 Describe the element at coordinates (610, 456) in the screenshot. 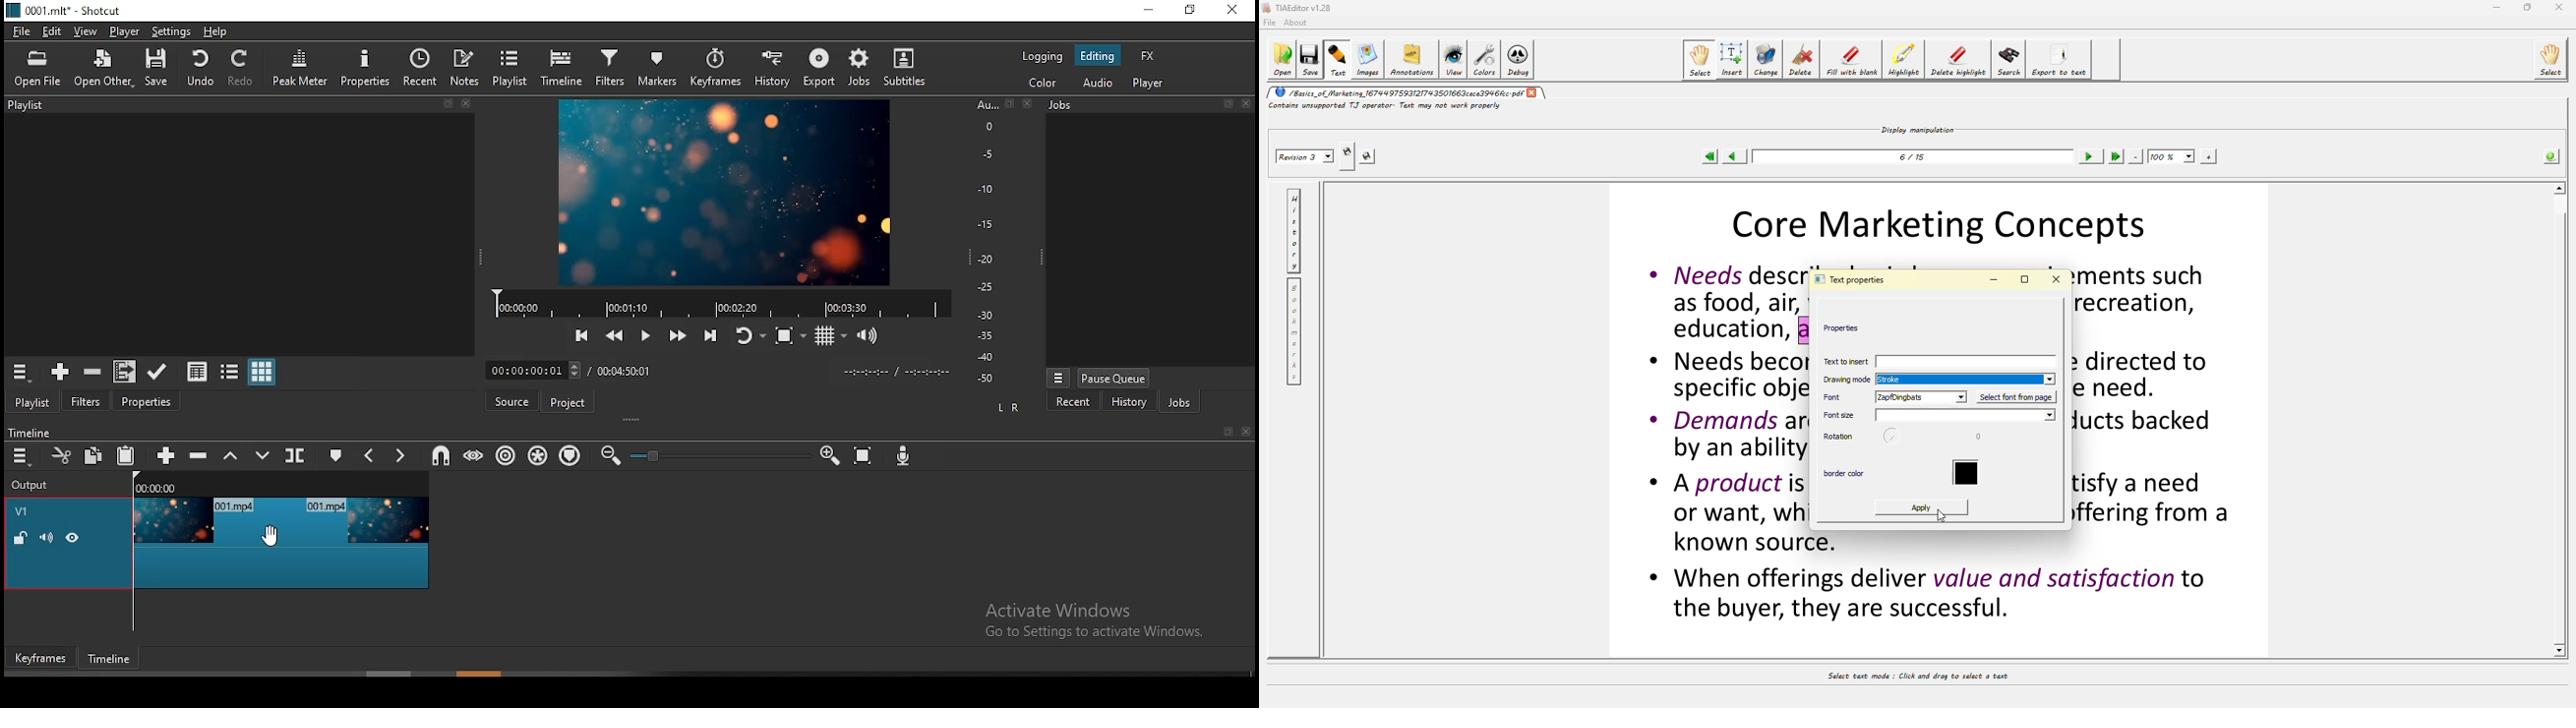

I see `zoom timeline out` at that location.